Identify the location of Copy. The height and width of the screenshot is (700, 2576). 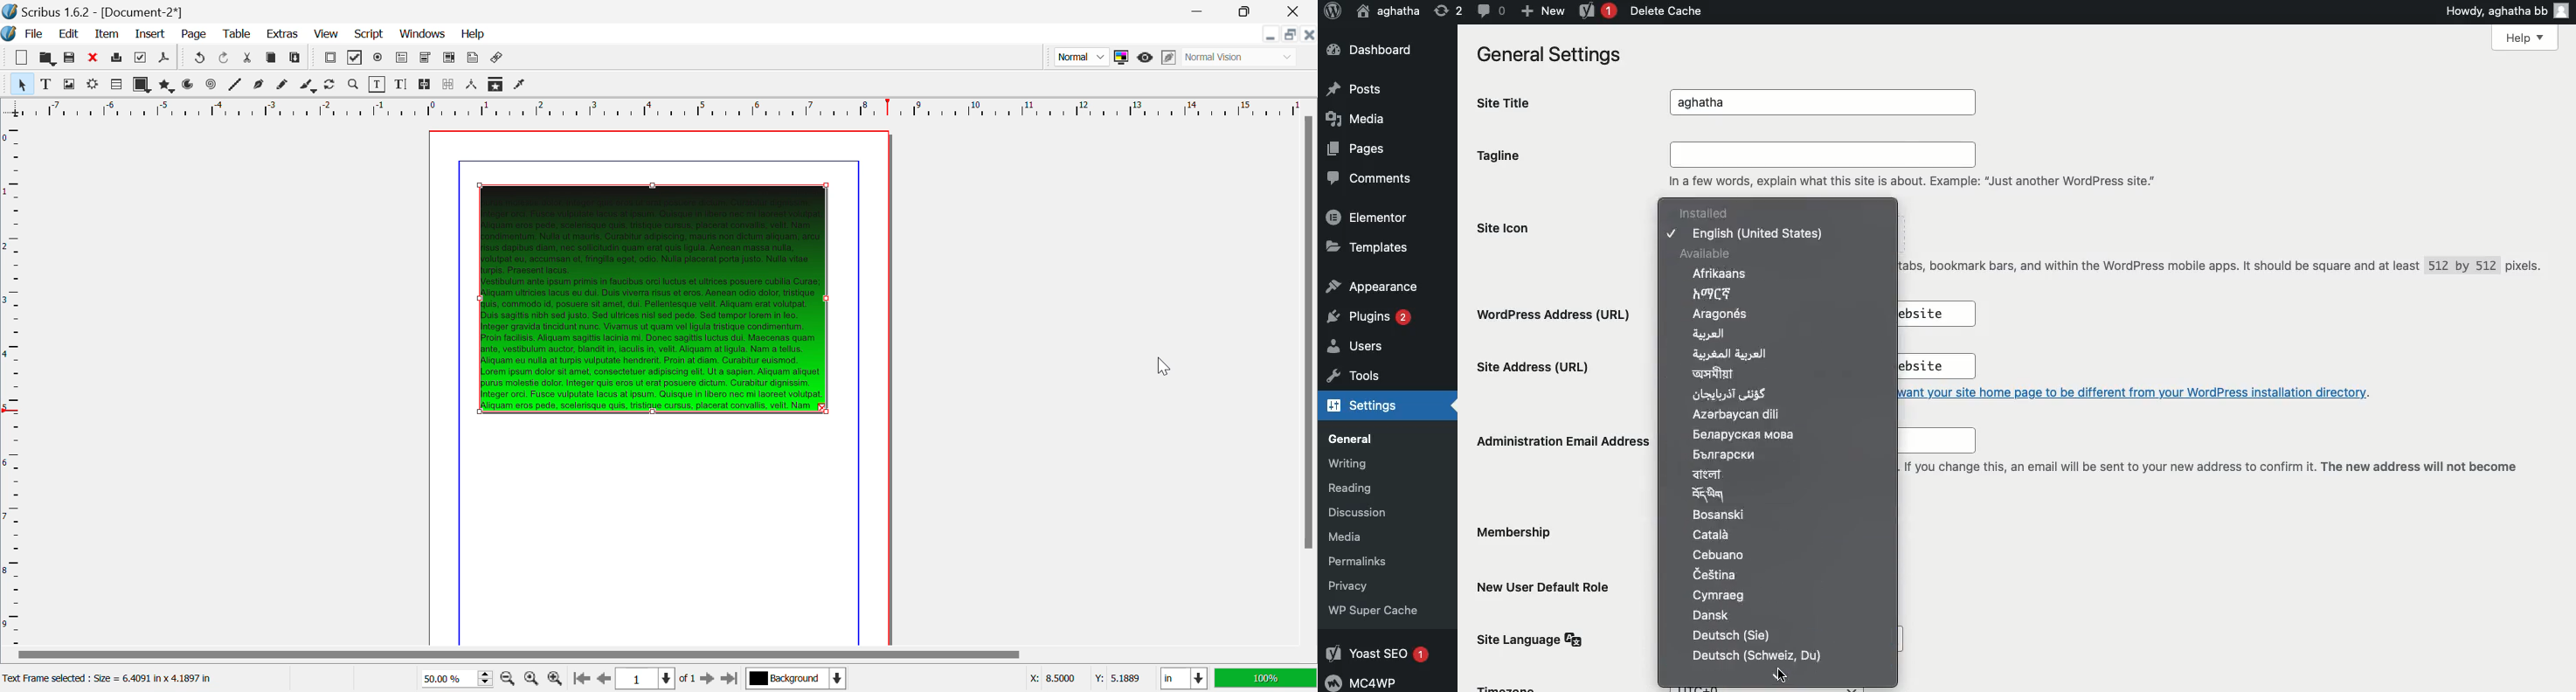
(272, 60).